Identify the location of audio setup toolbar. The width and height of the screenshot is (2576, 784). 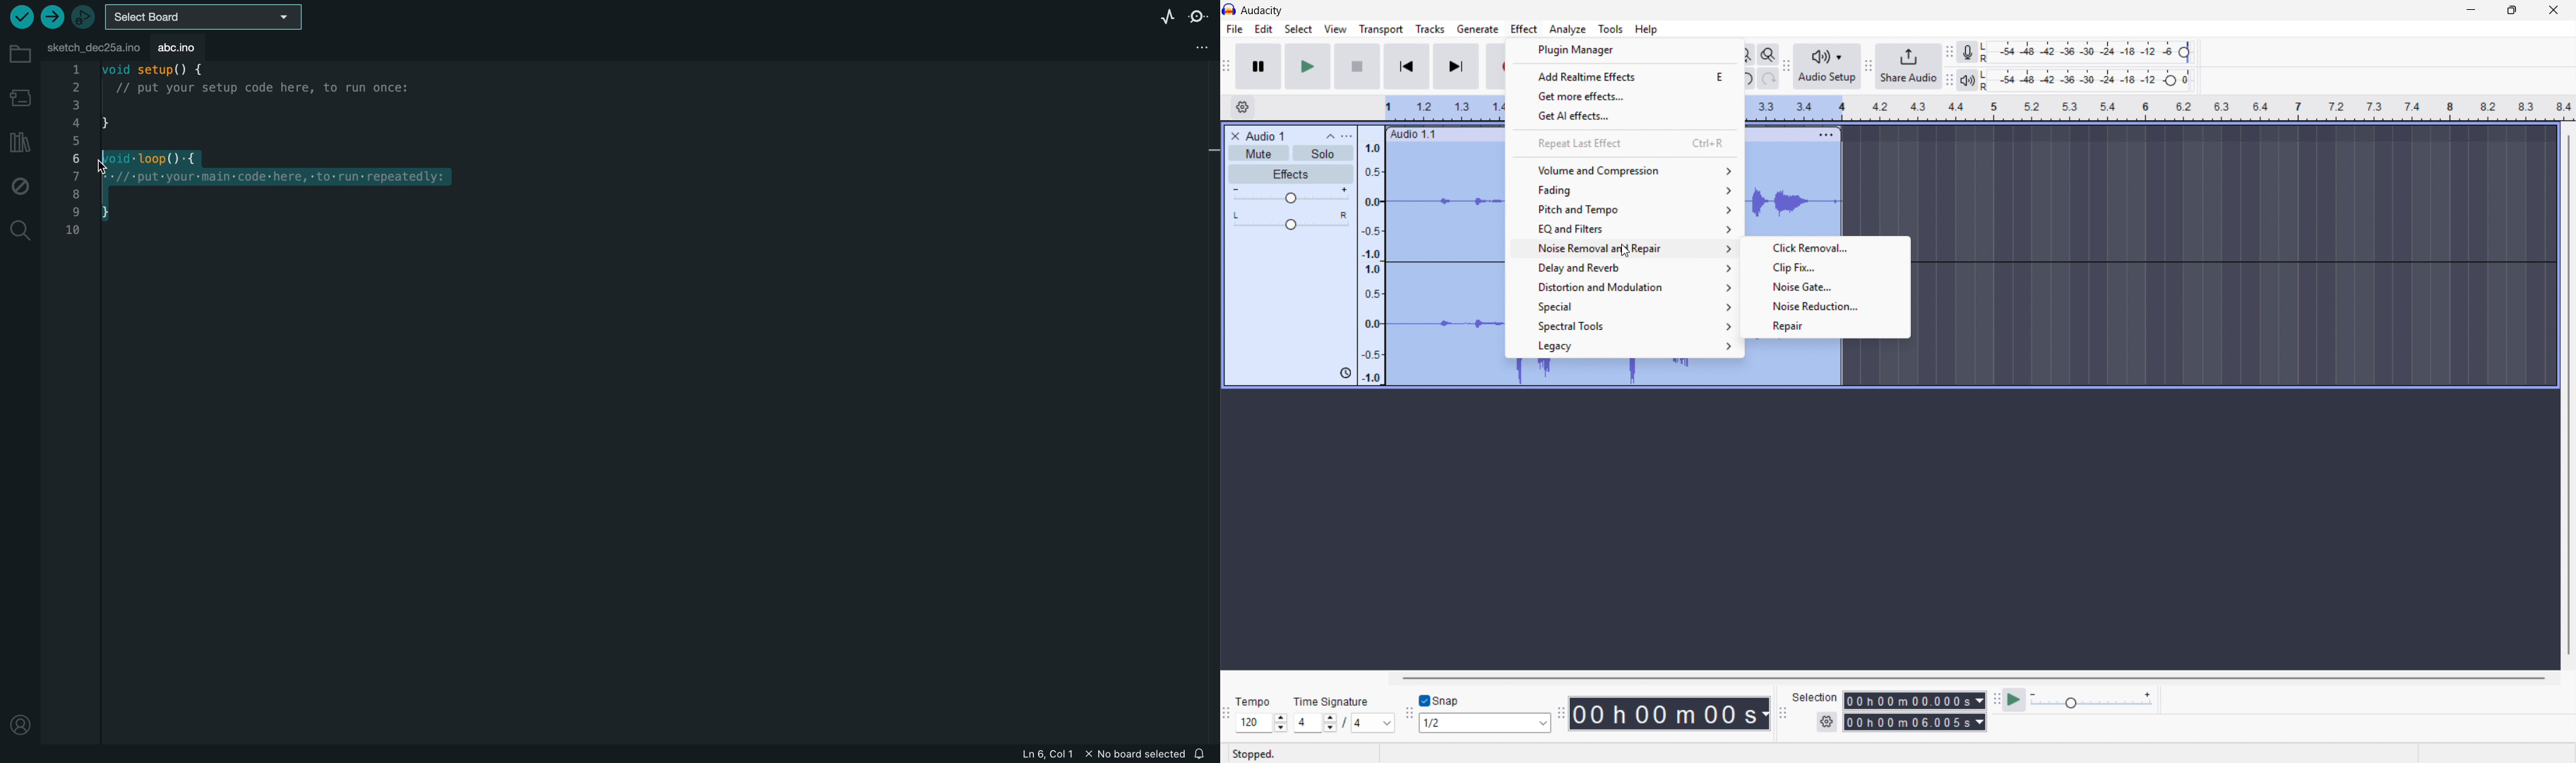
(1786, 68).